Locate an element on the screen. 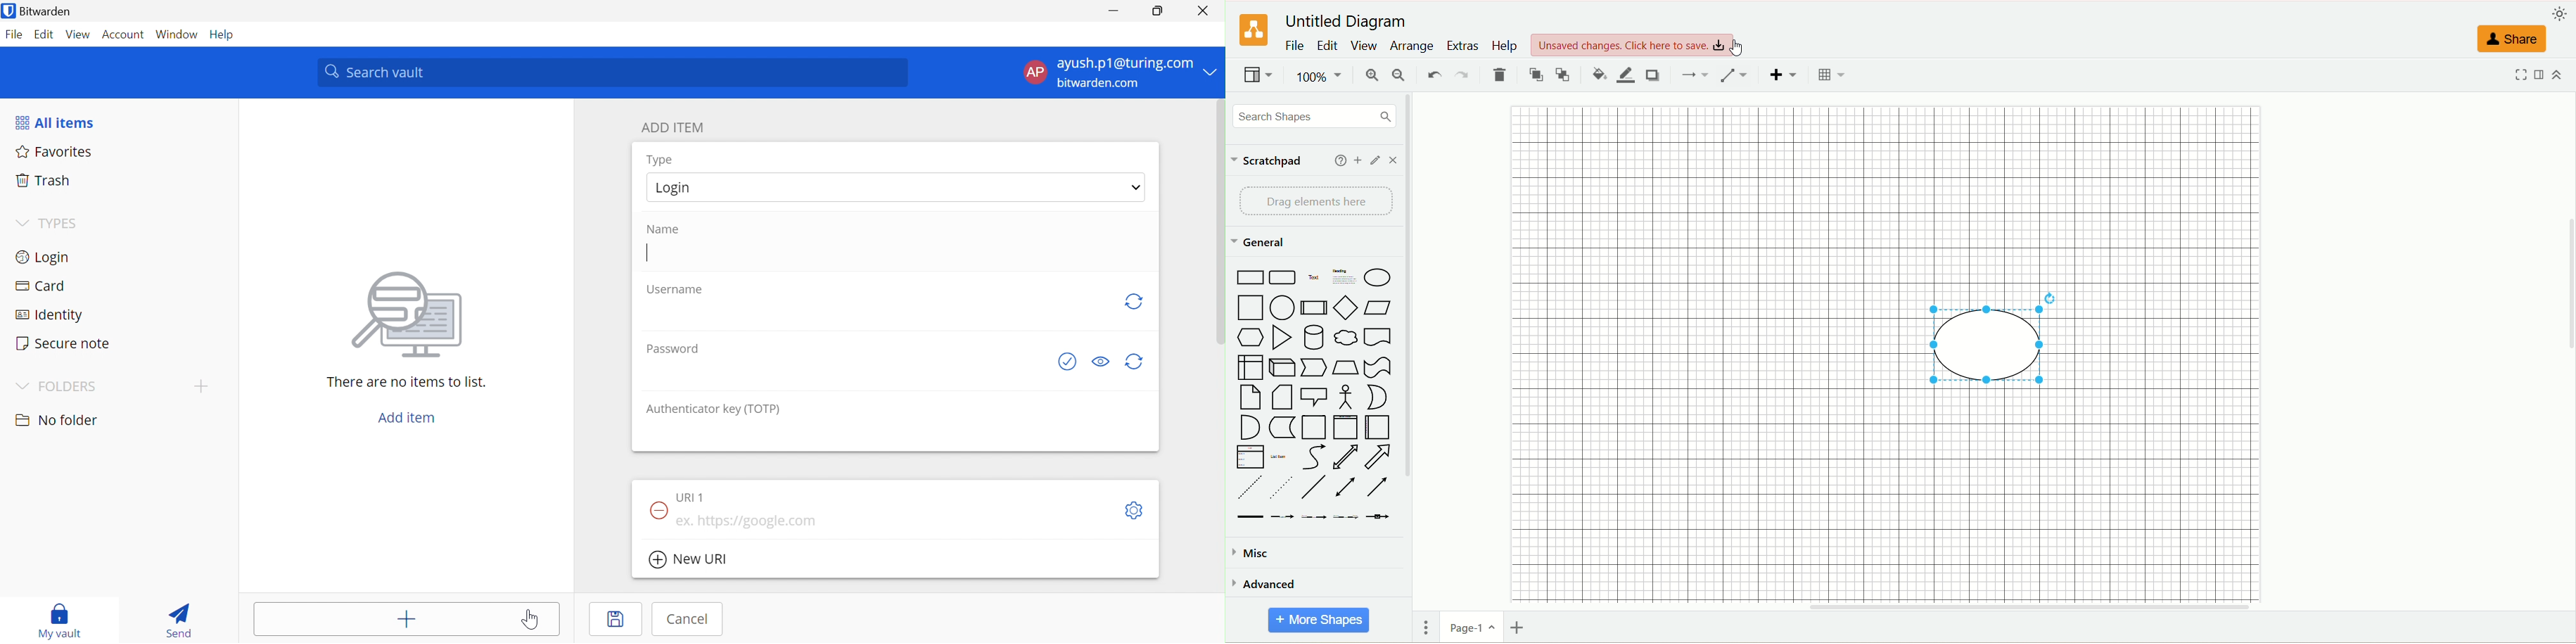 Image resolution: width=2576 pixels, height=644 pixels. connection is located at coordinates (1697, 74).